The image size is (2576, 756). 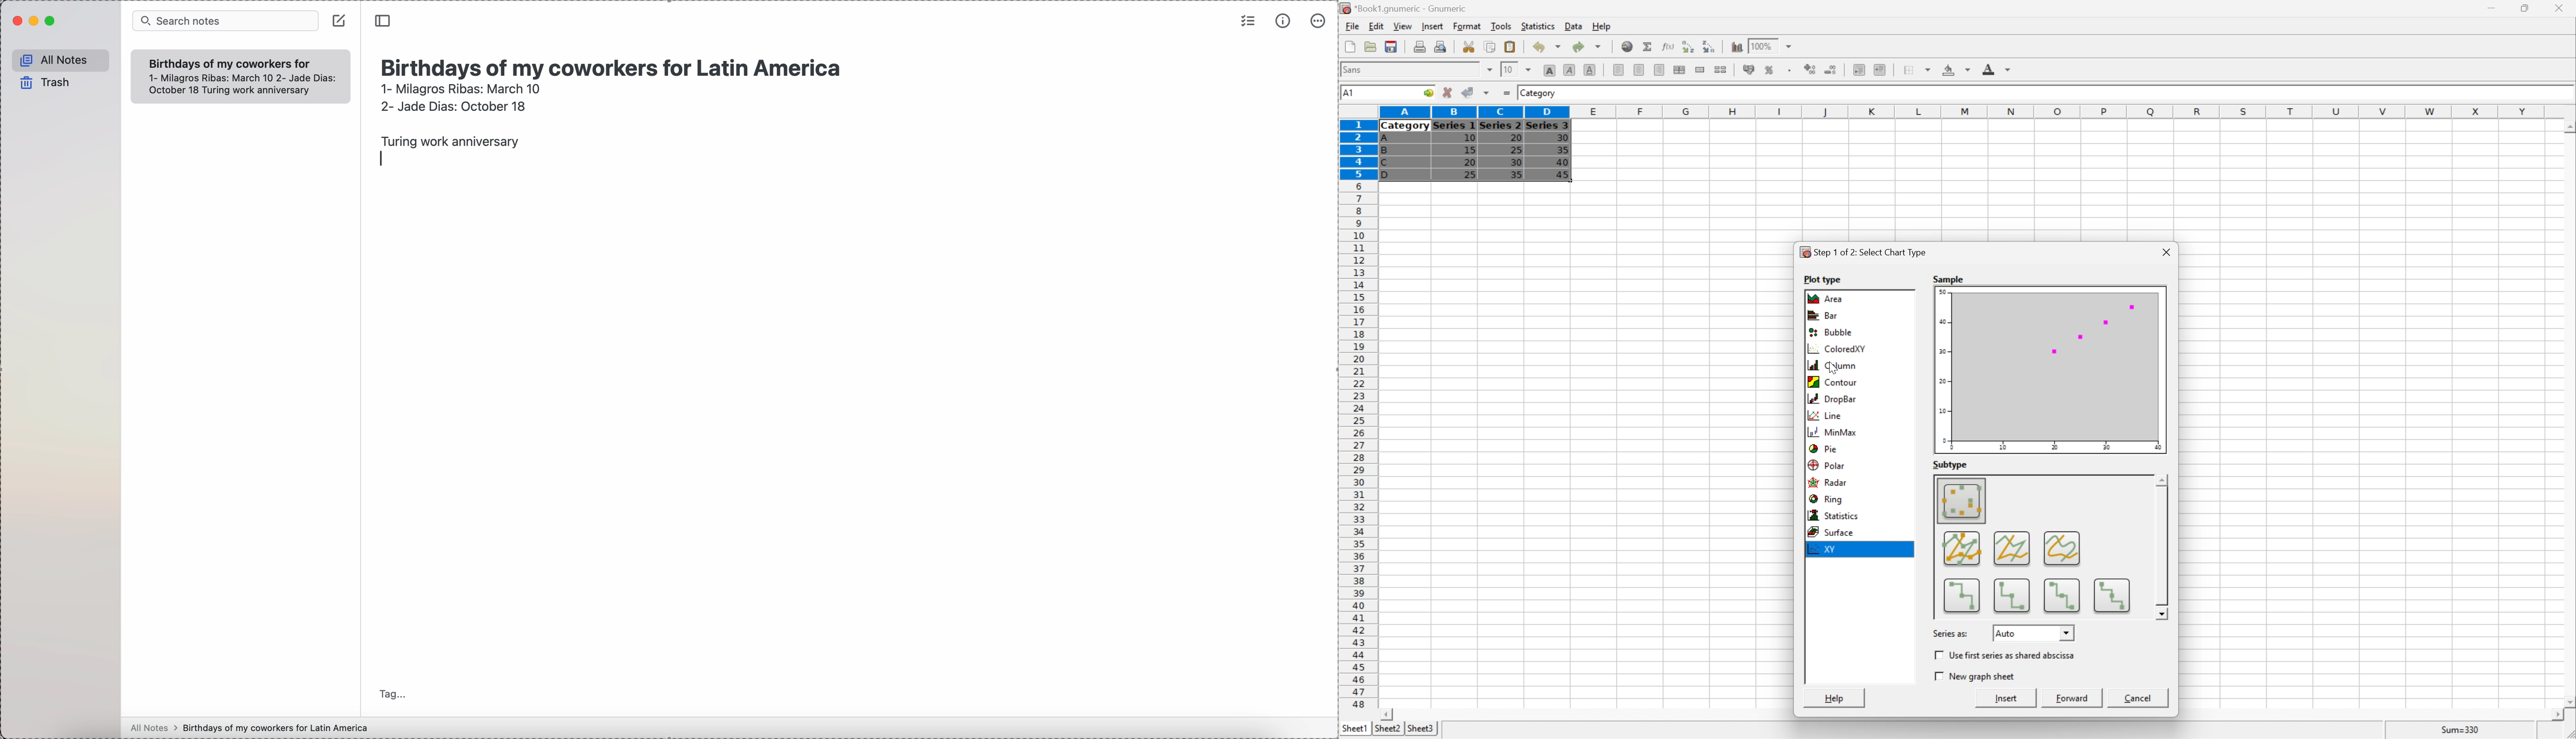 What do you see at coordinates (1574, 25) in the screenshot?
I see `Data` at bounding box center [1574, 25].